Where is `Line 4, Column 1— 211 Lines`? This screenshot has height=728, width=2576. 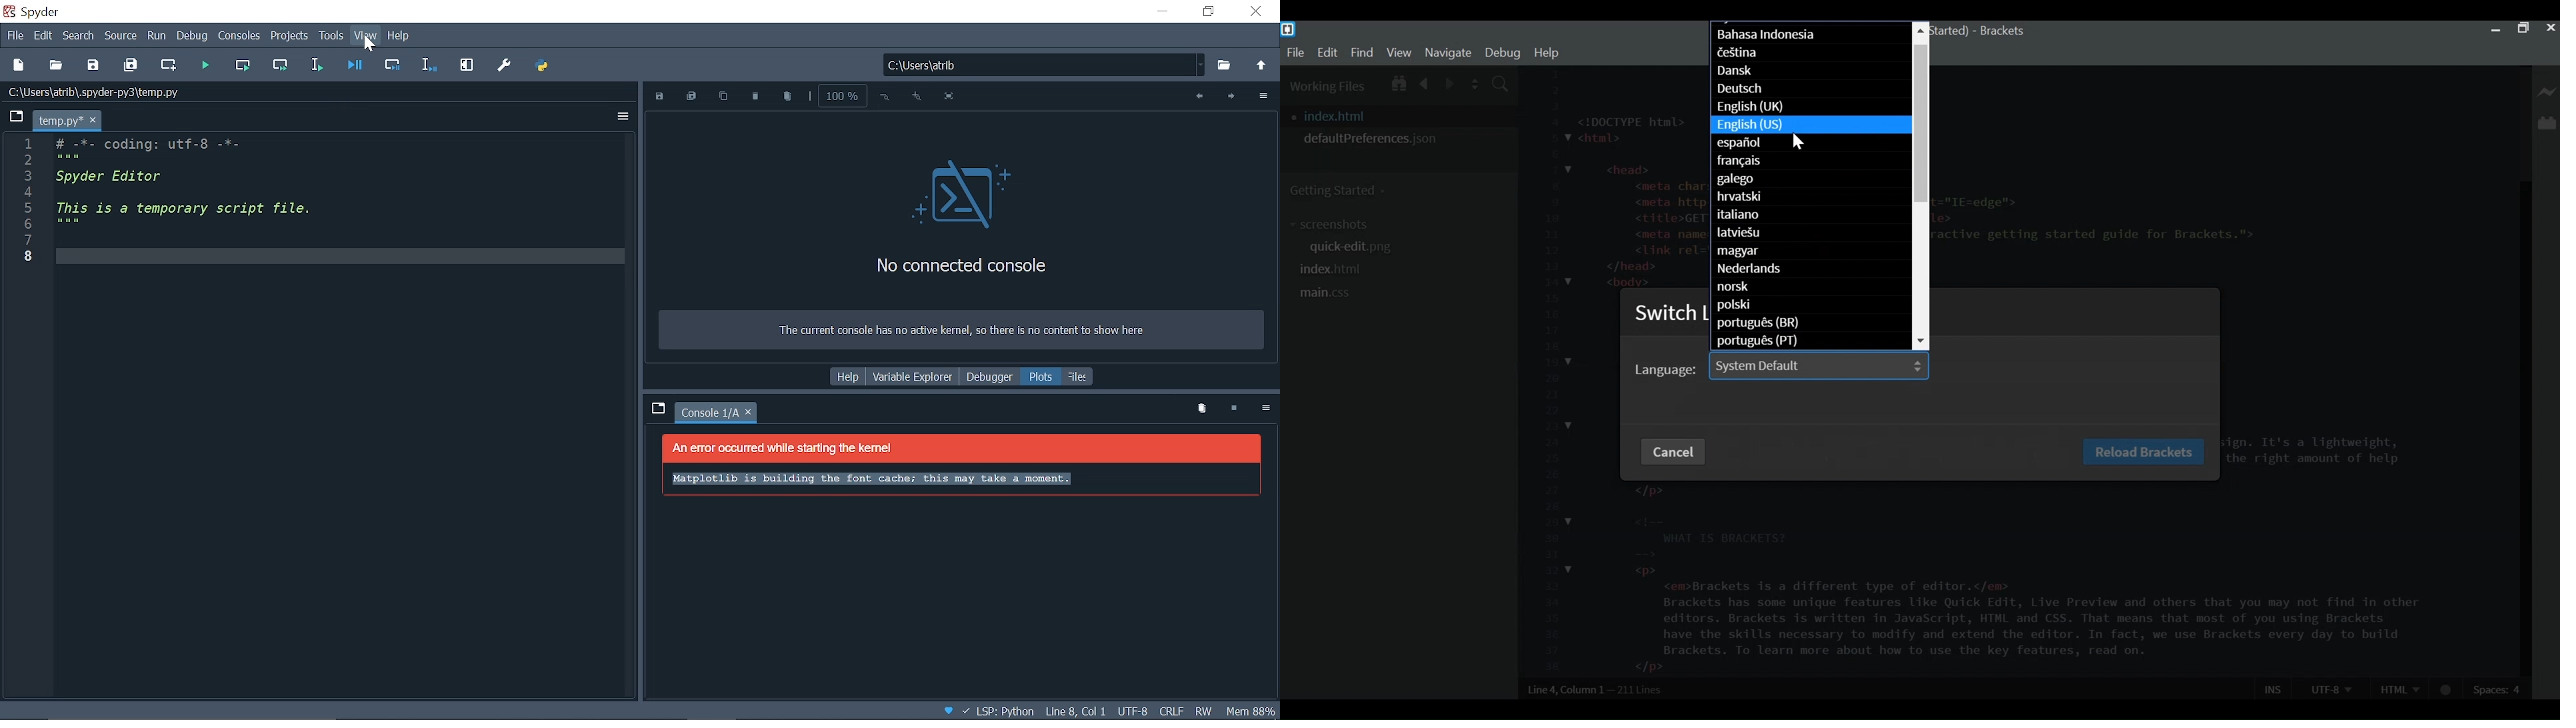
Line 4, Column 1— 211 Lines is located at coordinates (1596, 689).